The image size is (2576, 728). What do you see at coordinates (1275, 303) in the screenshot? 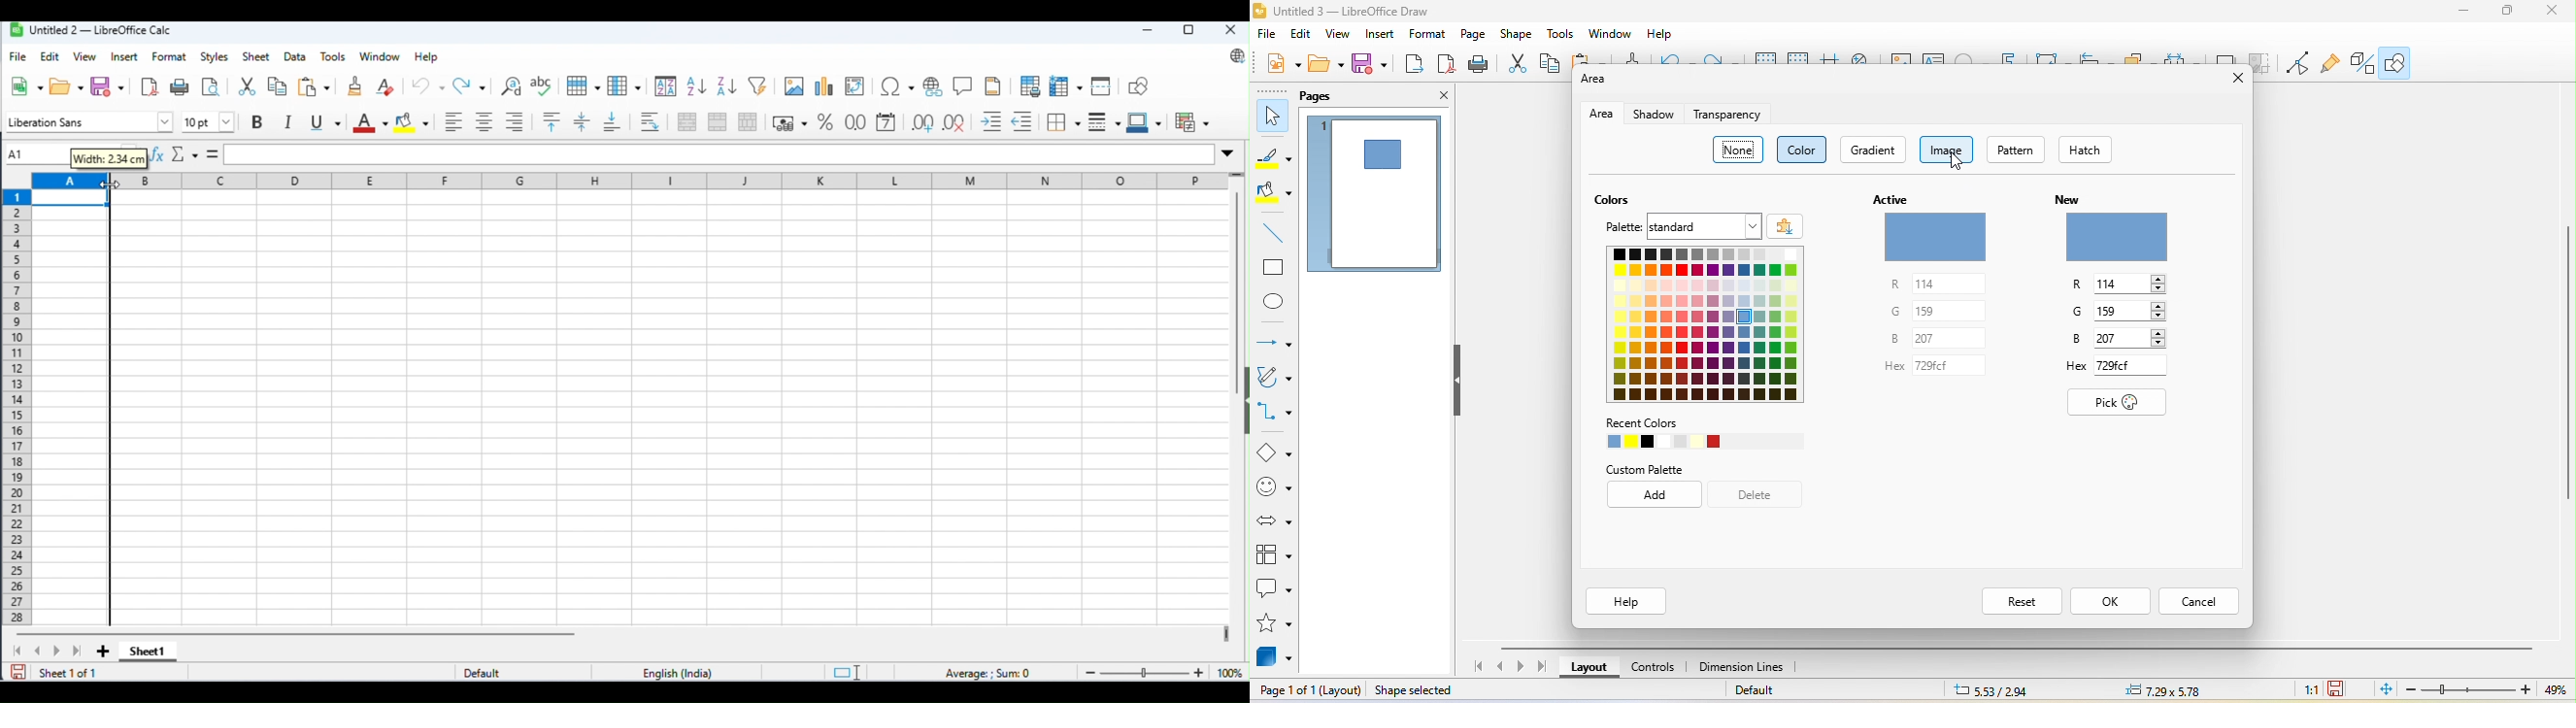
I see `ellipse` at bounding box center [1275, 303].